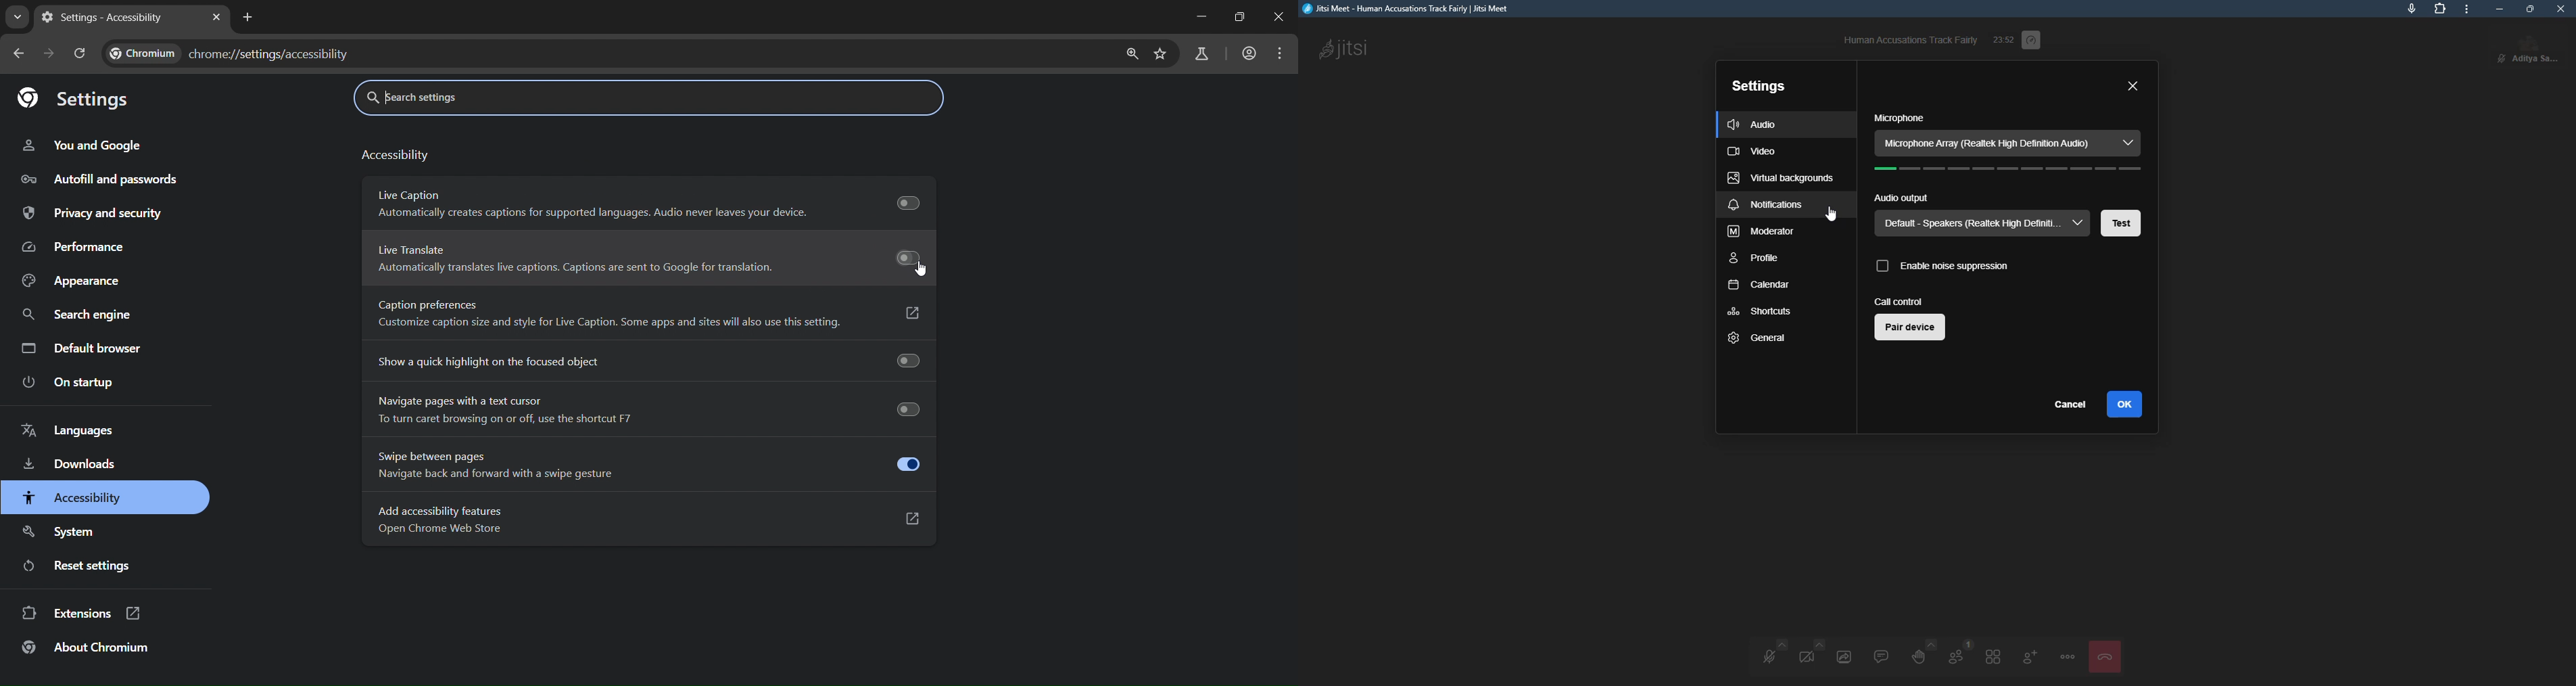 The height and width of the screenshot is (700, 2576). I want to click on call control, so click(1901, 300).